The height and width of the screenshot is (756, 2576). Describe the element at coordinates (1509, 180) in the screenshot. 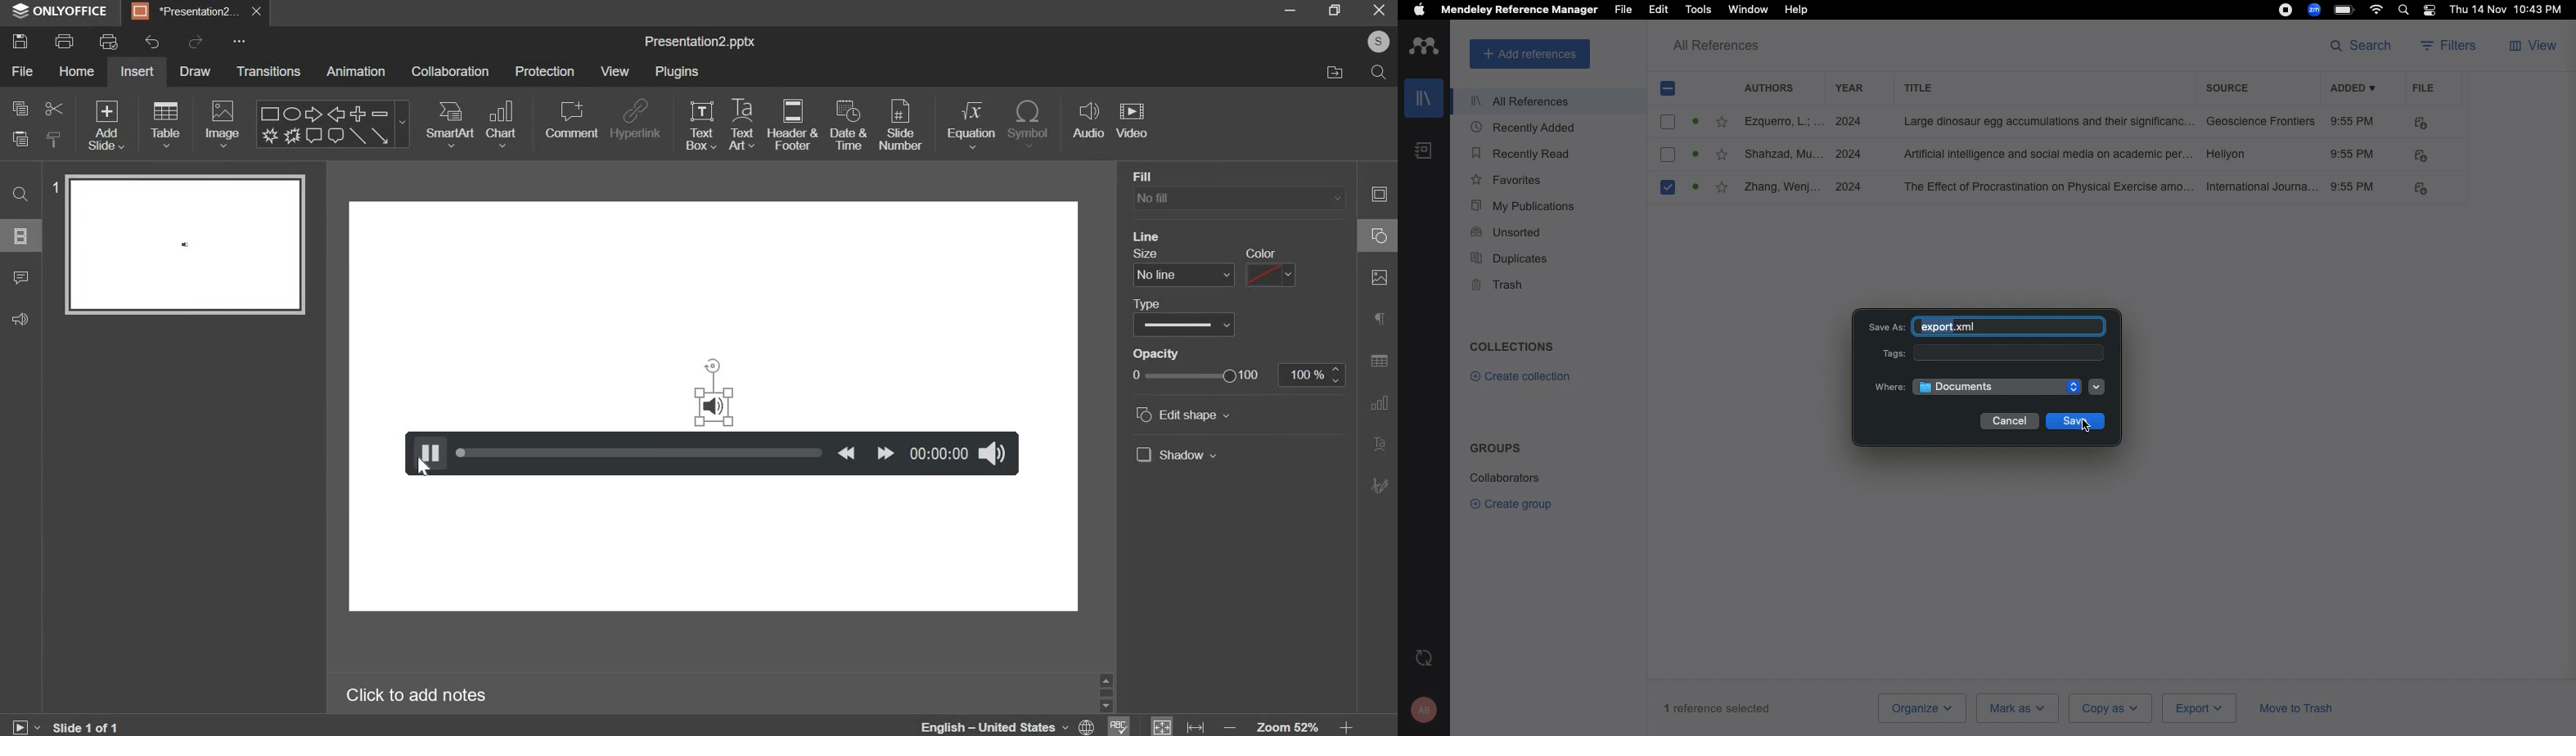

I see `Favorites` at that location.